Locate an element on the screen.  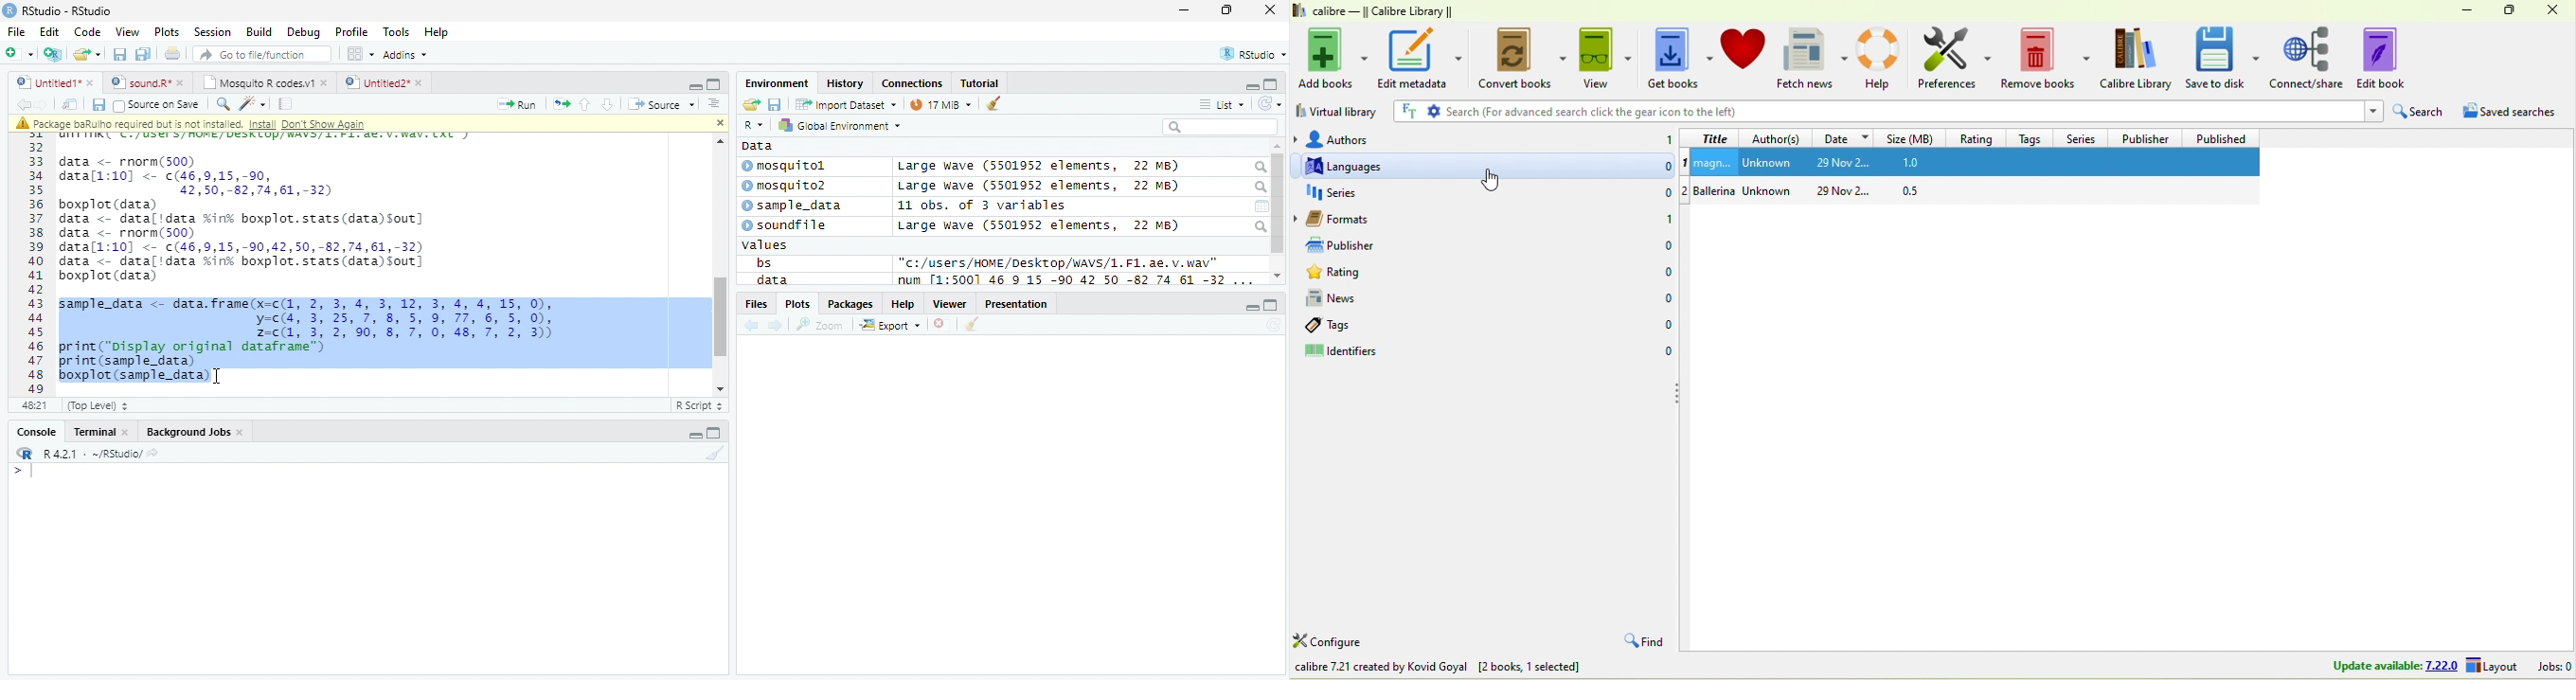
zoom is located at coordinates (820, 324).